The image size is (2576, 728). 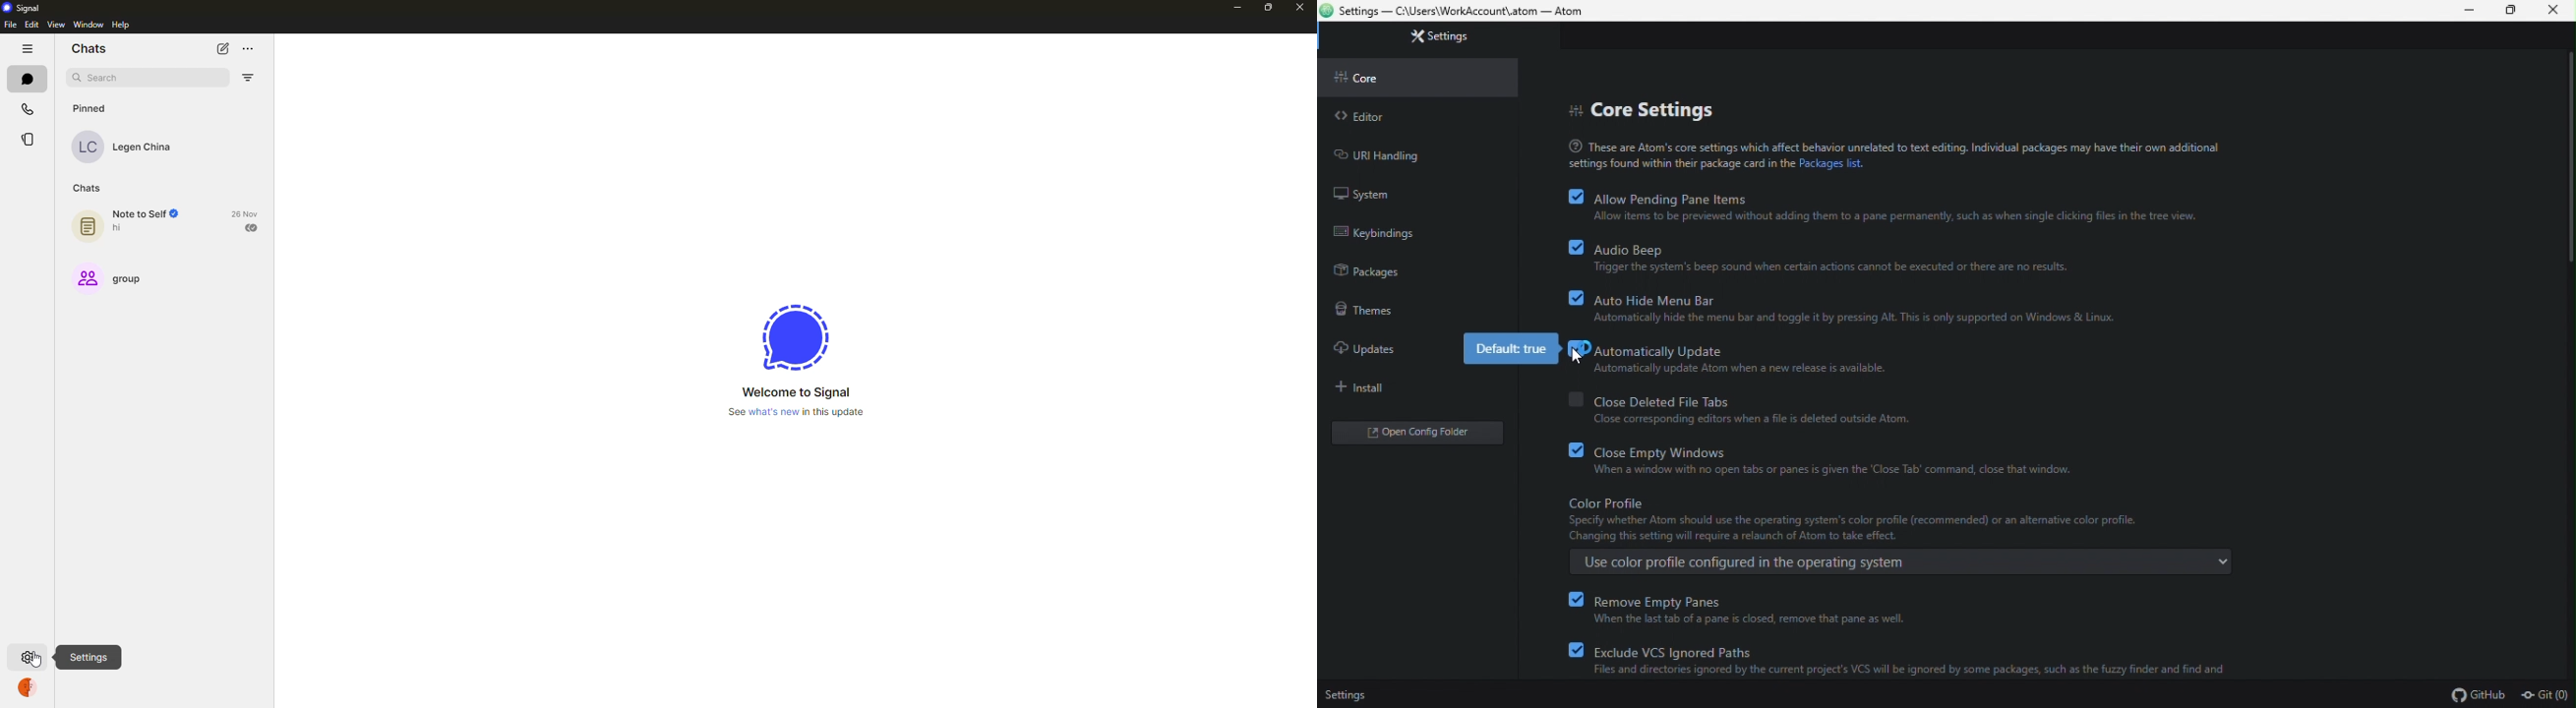 I want to click on calls, so click(x=29, y=108).